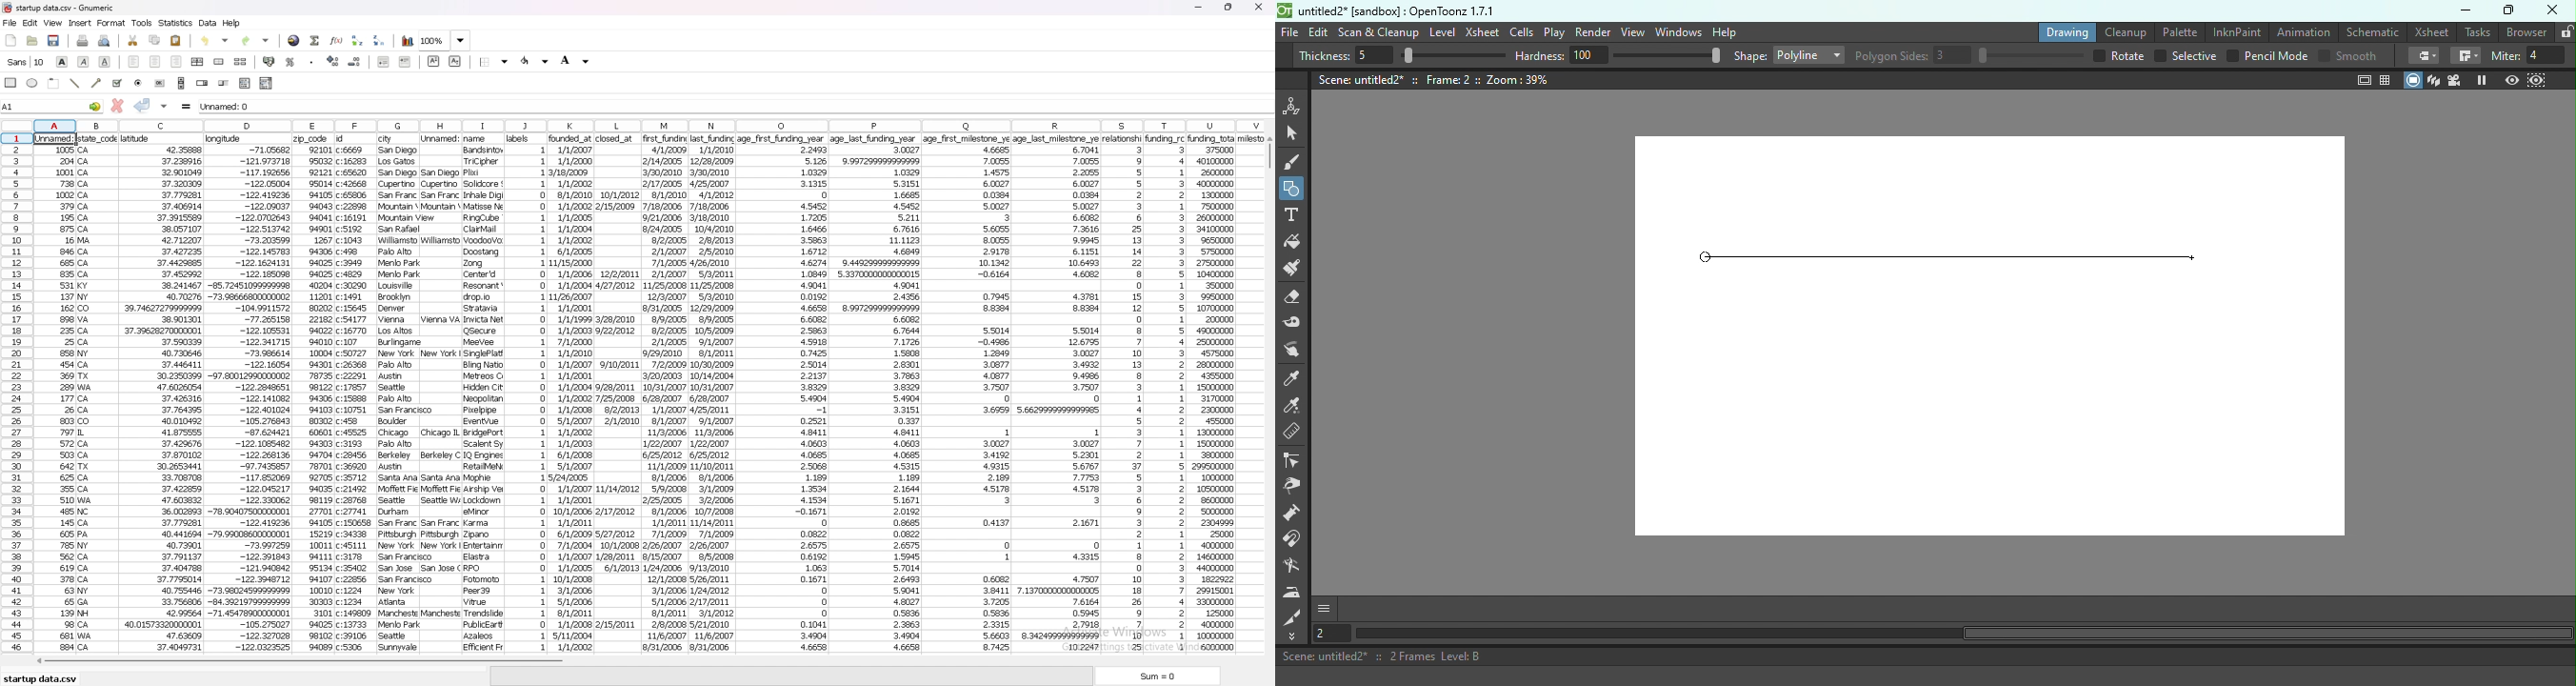 The width and height of the screenshot is (2576, 700). Describe the element at coordinates (2424, 56) in the screenshot. I see `fill tool` at that location.